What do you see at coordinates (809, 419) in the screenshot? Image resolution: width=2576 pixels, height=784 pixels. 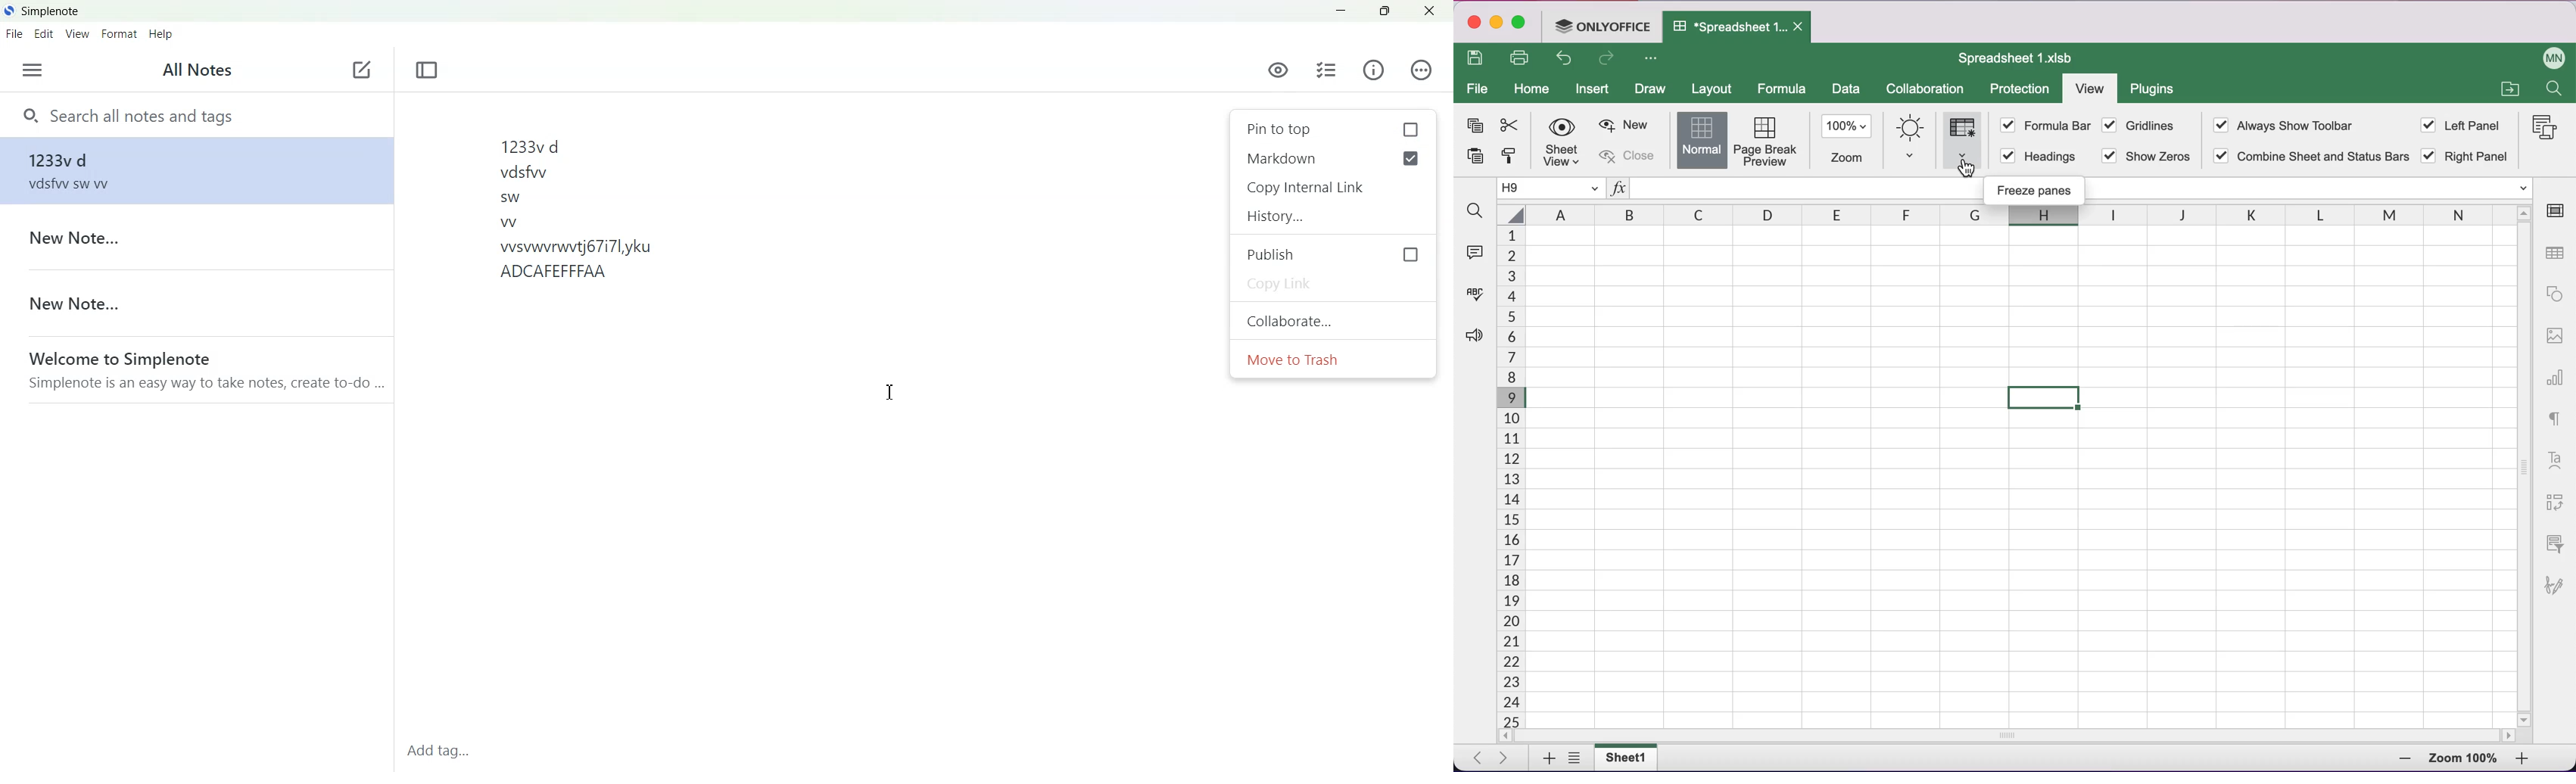 I see `1233 d sw W wewwwwwt6771 yku ADCAFEFFFAA` at bounding box center [809, 419].